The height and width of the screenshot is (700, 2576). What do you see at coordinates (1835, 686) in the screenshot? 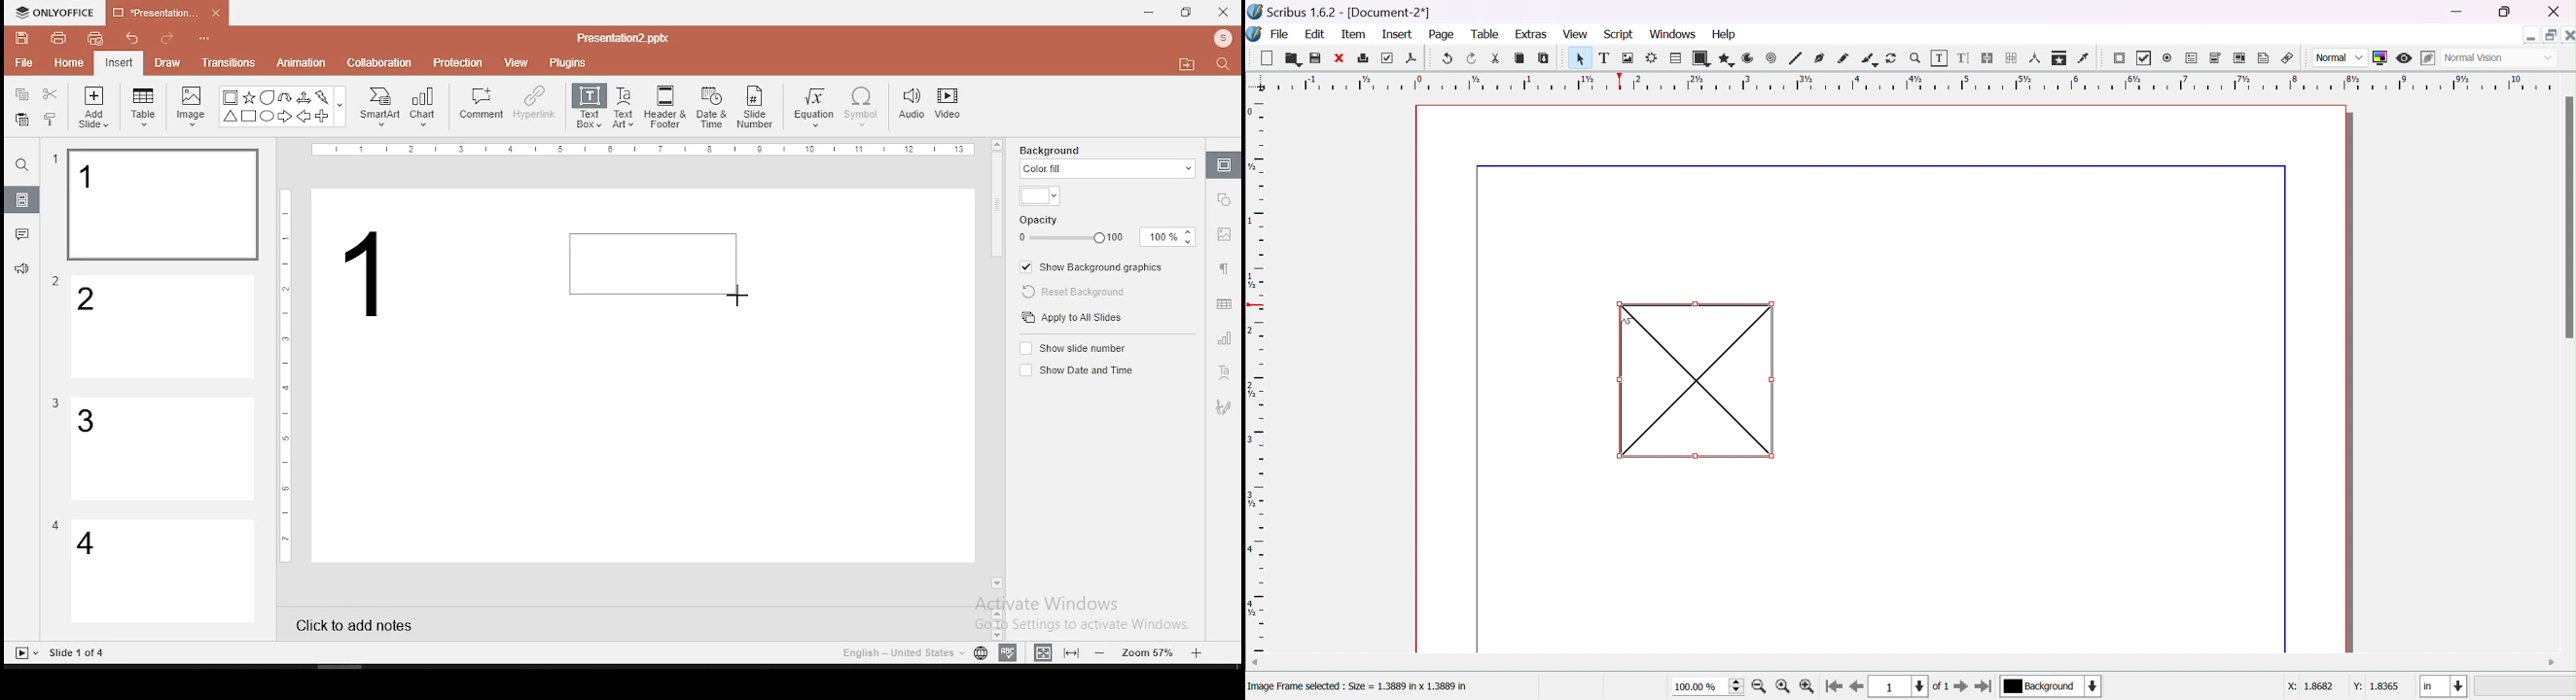
I see `go to first page` at bounding box center [1835, 686].